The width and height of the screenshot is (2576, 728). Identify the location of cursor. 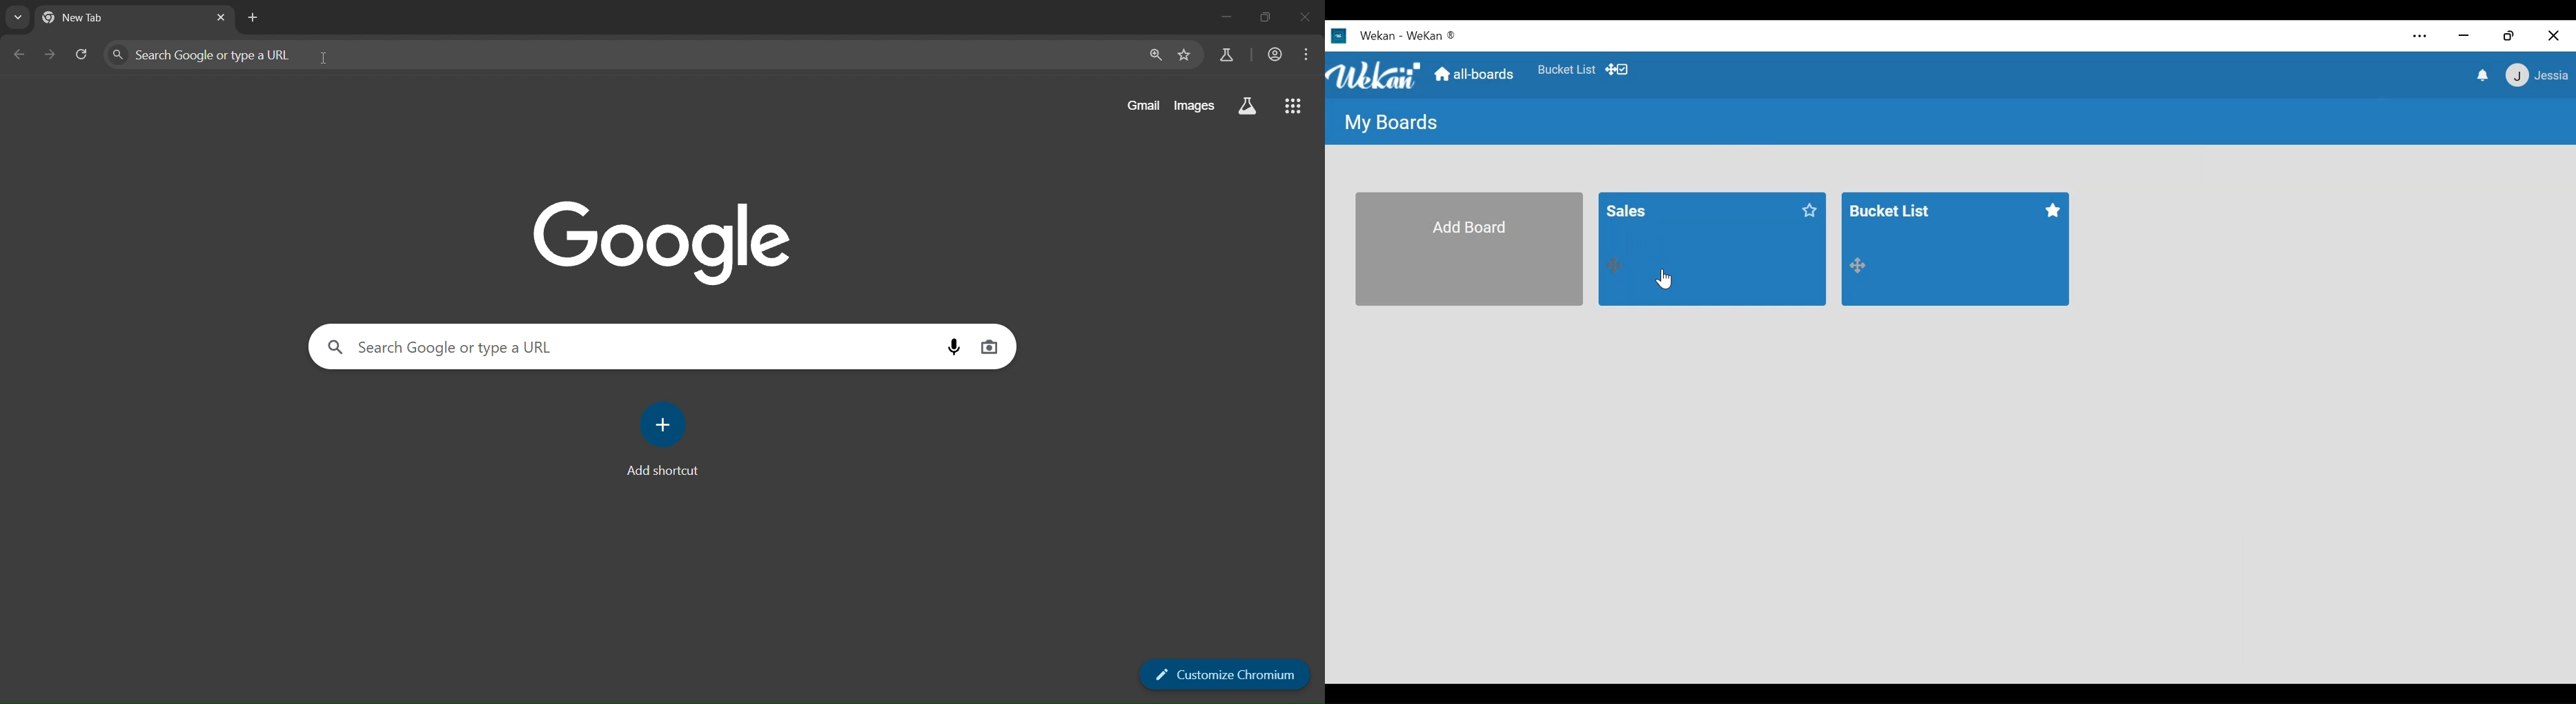
(326, 60).